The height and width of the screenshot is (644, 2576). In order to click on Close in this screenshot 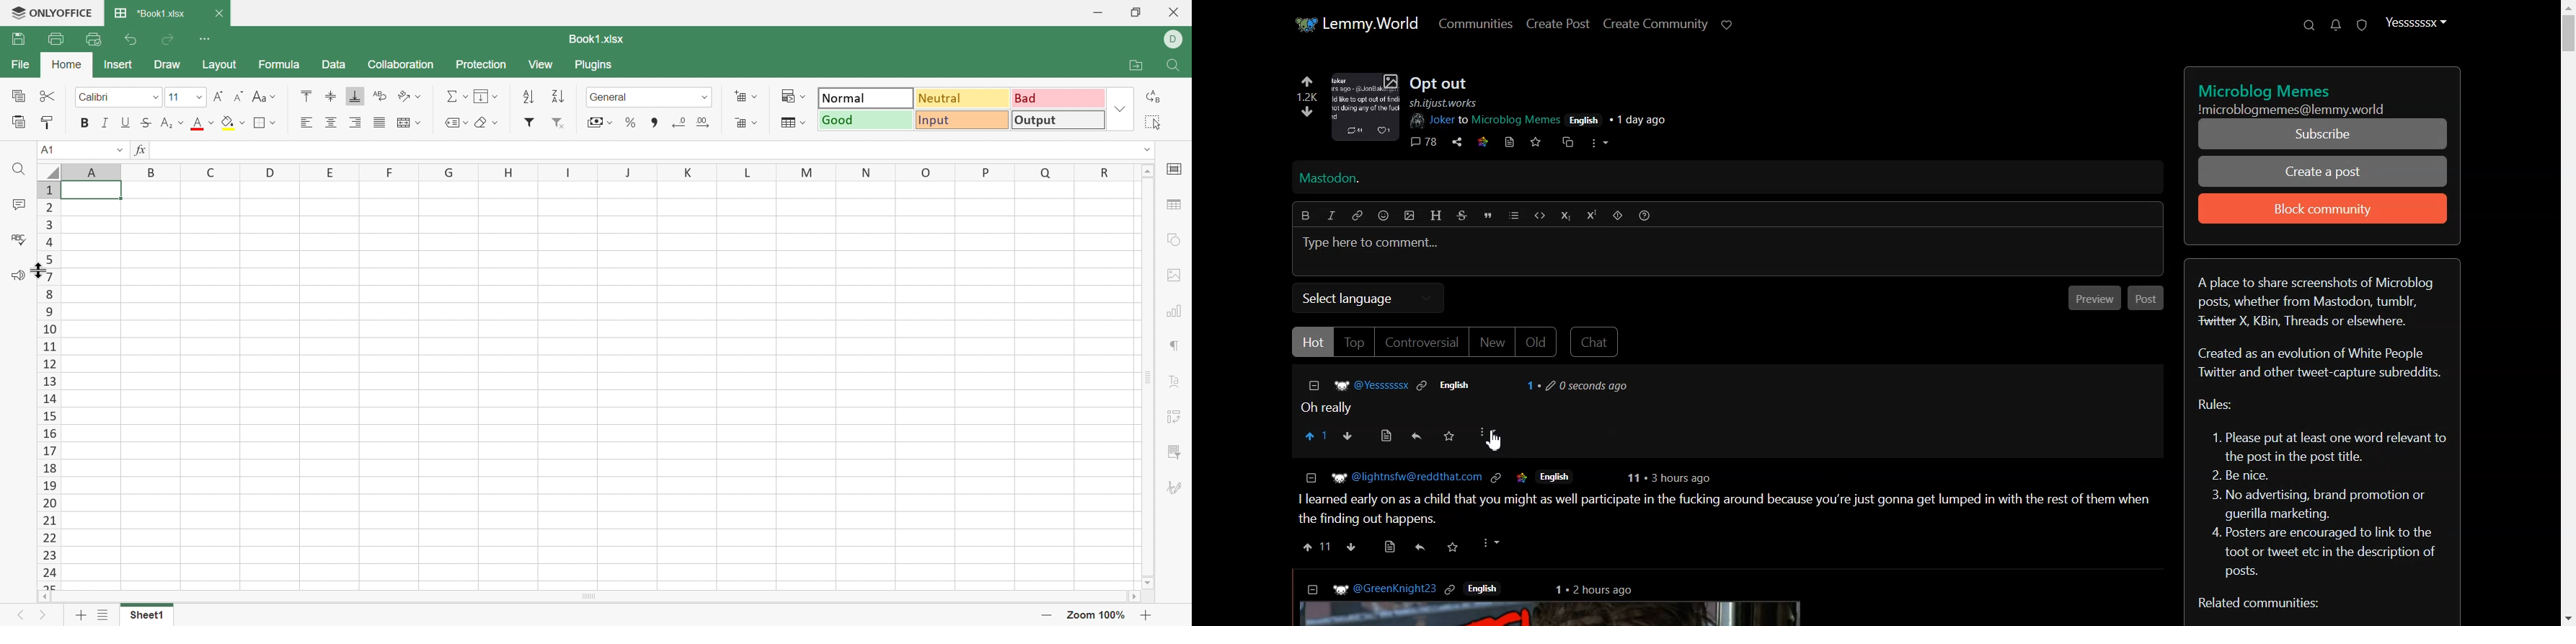, I will do `click(217, 12)`.